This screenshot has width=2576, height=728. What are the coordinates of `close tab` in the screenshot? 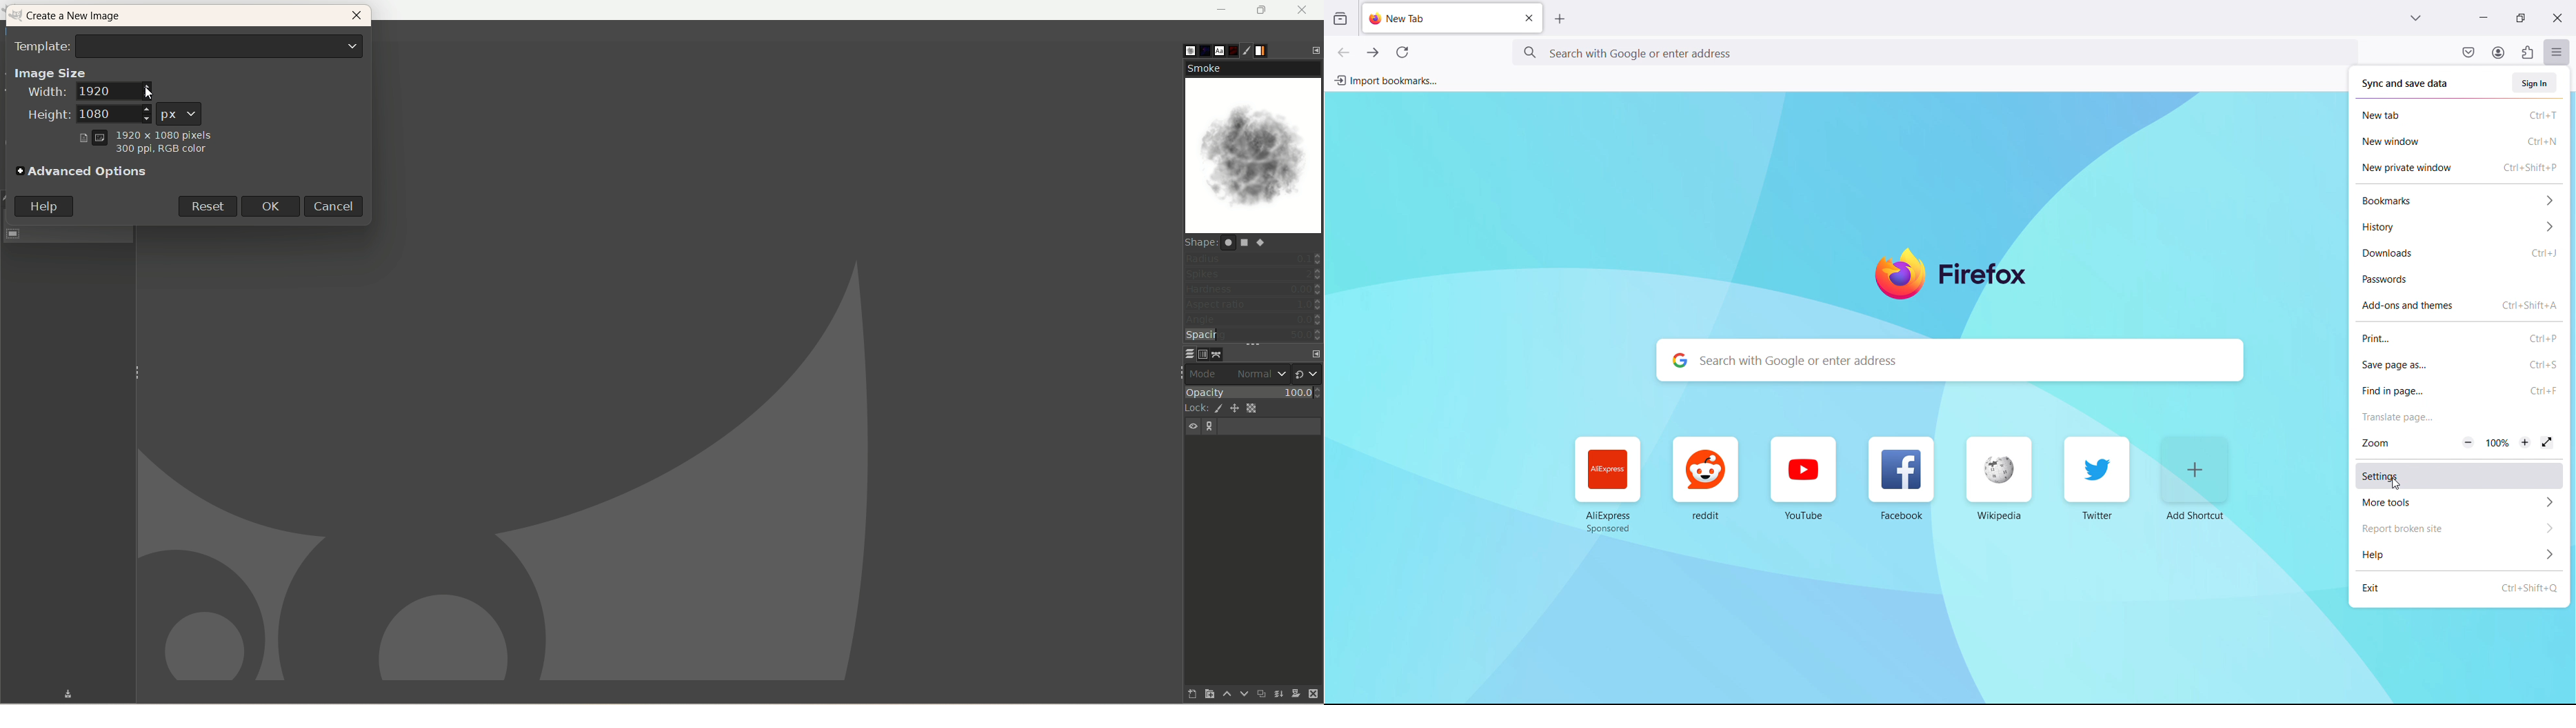 It's located at (1529, 18).